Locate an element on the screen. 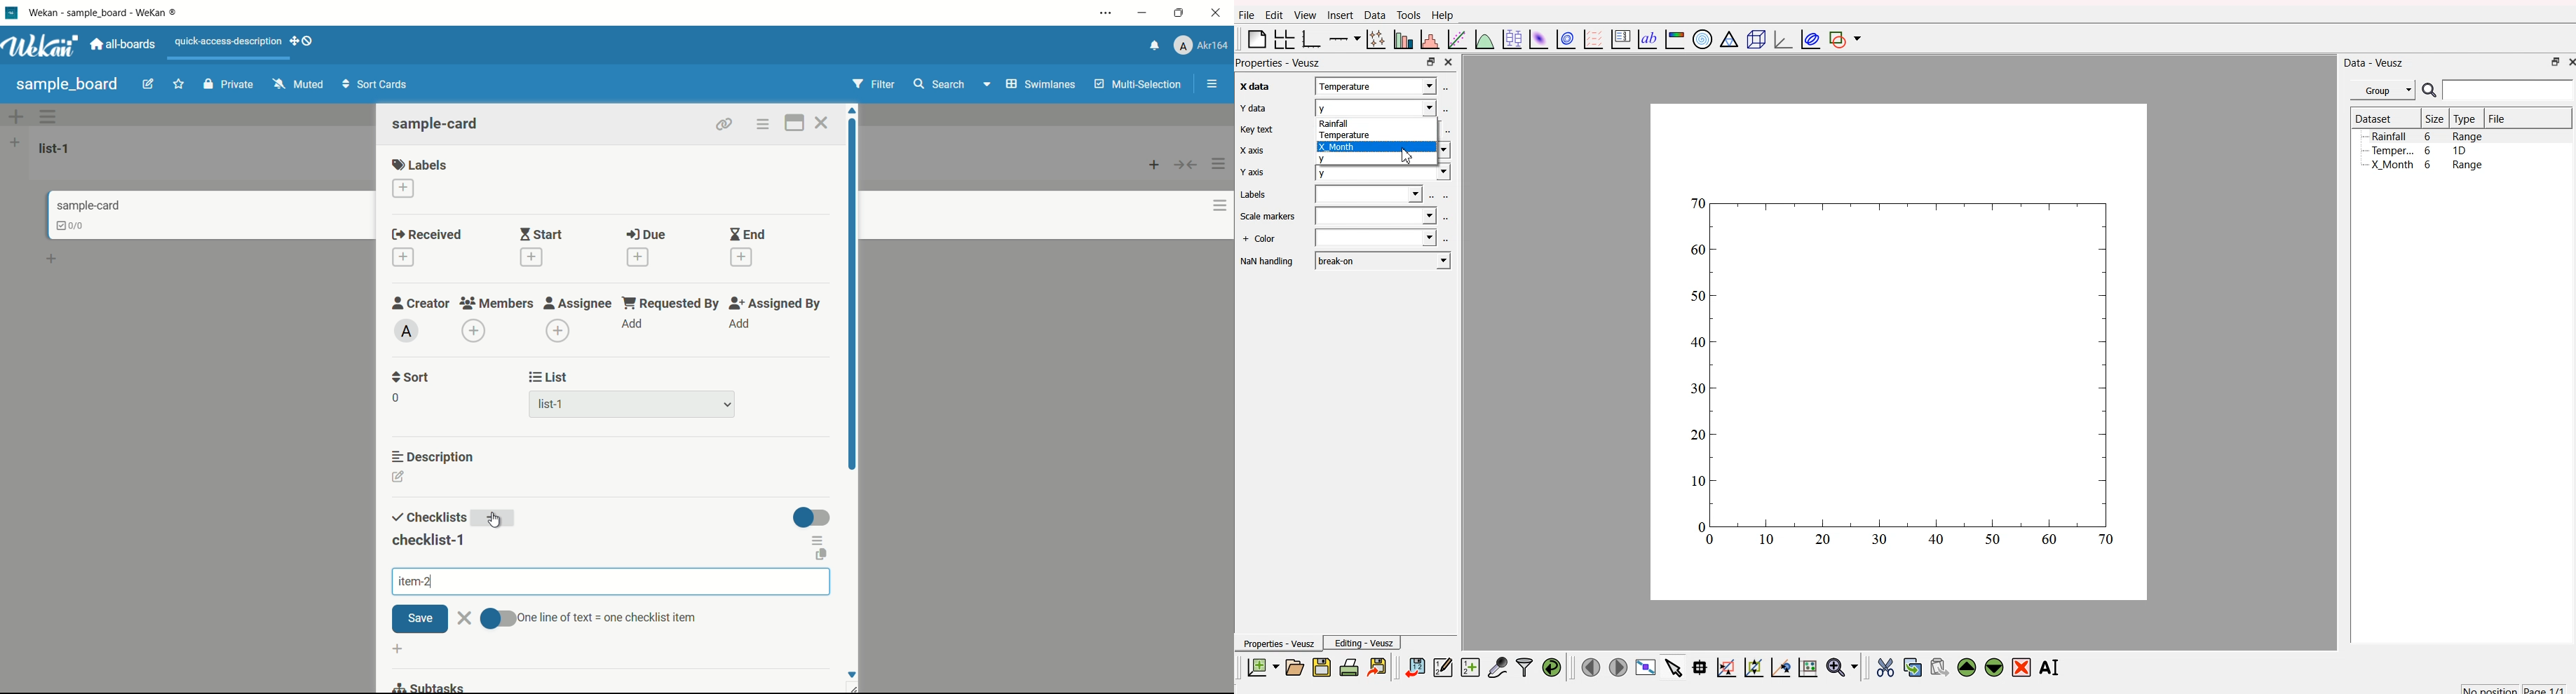  plot data is located at coordinates (1564, 39).